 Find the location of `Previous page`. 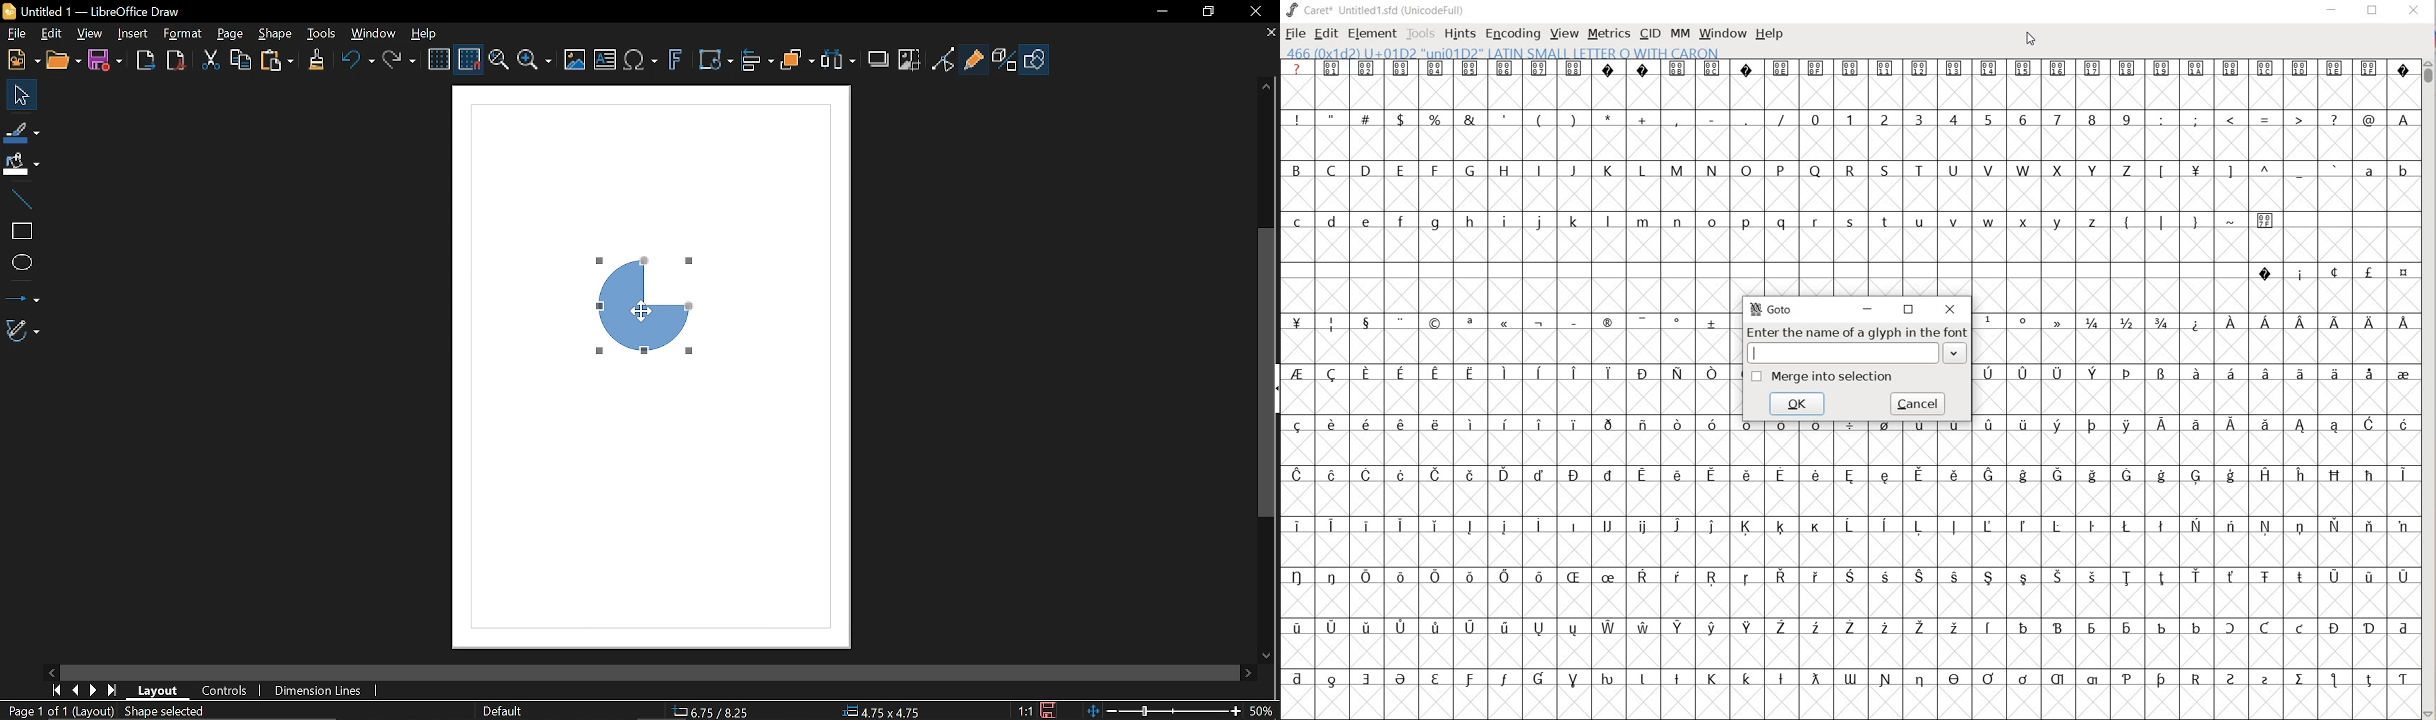

Previous page is located at coordinates (75, 690).